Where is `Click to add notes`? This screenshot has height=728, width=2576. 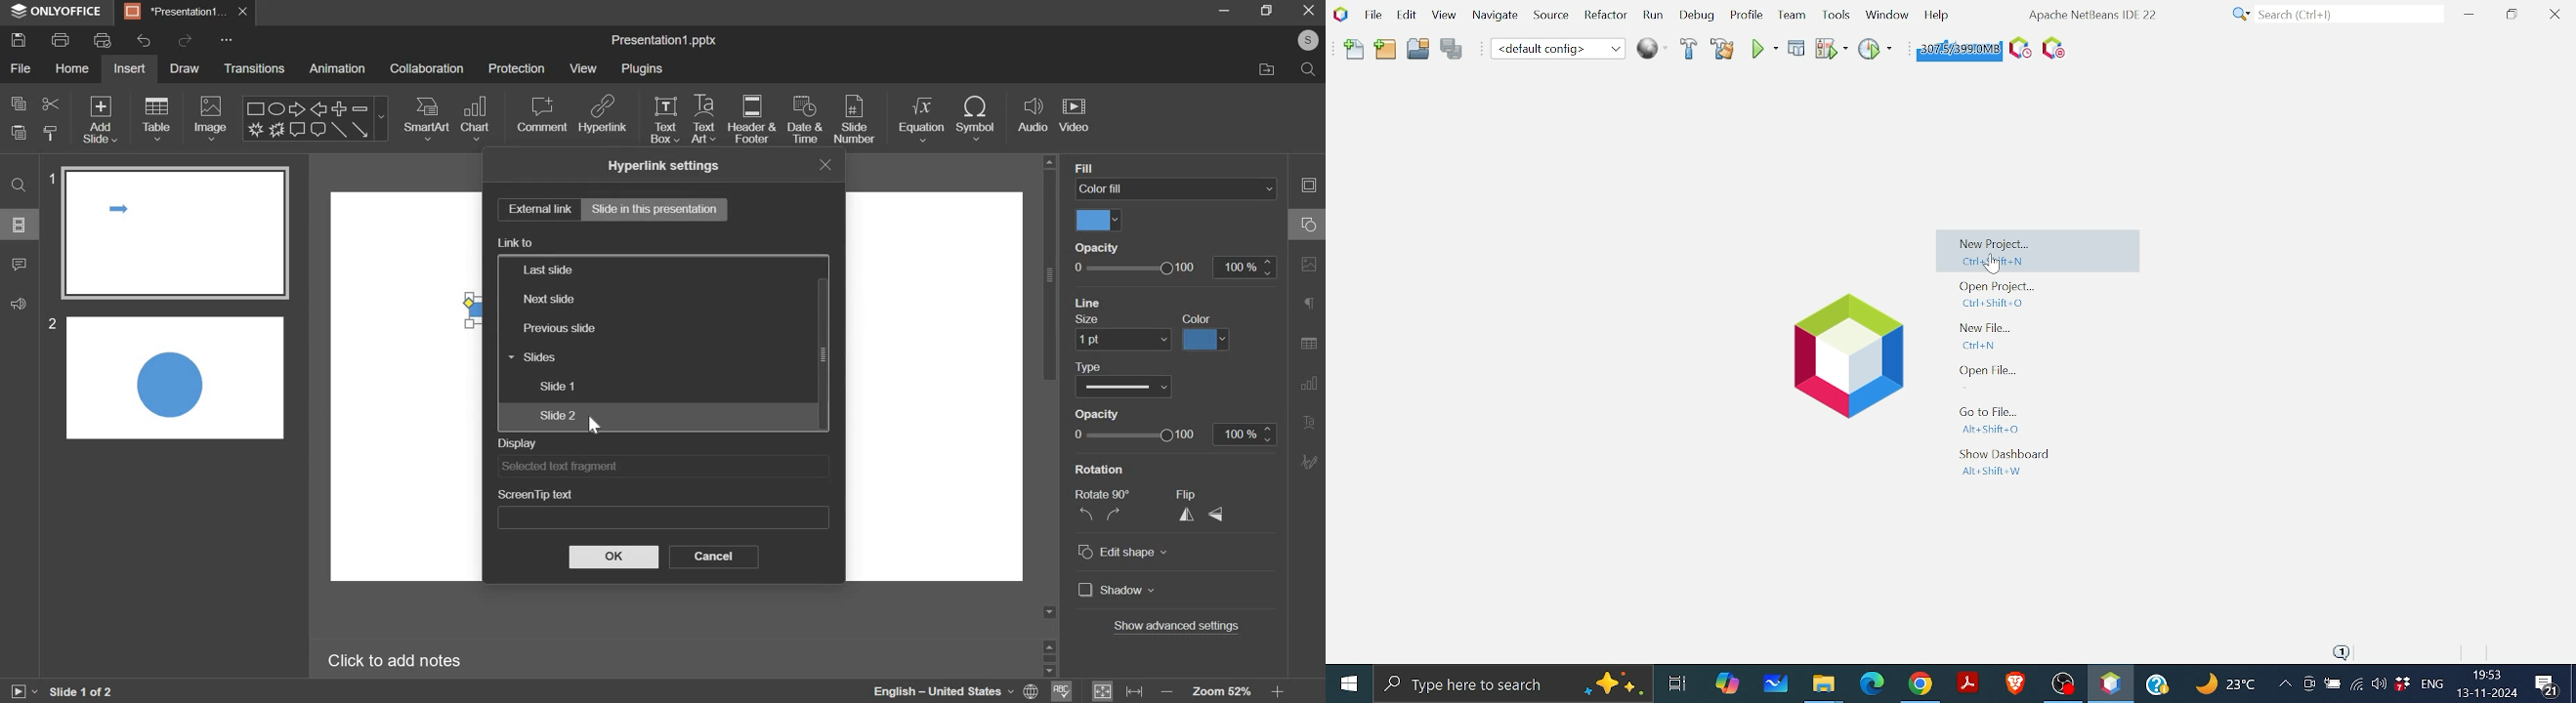 Click to add notes is located at coordinates (396, 659).